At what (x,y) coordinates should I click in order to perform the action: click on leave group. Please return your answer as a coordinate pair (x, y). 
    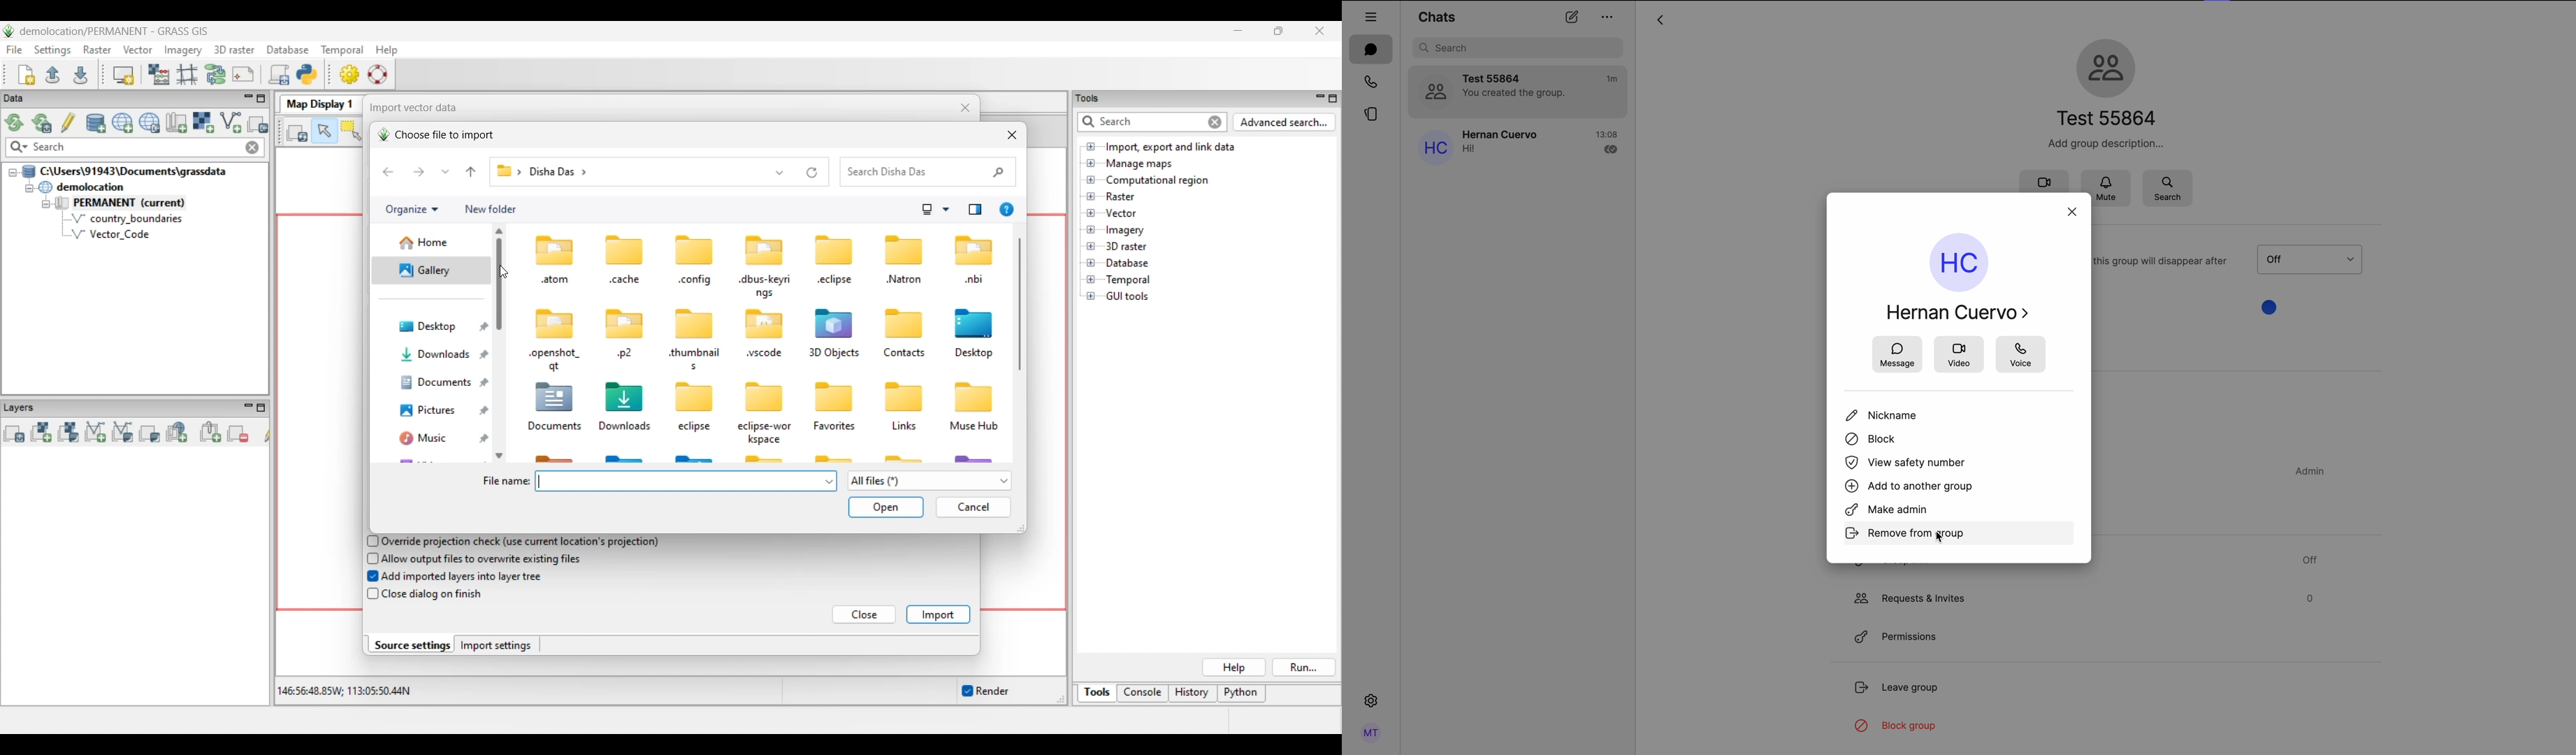
    Looking at the image, I should click on (1900, 690).